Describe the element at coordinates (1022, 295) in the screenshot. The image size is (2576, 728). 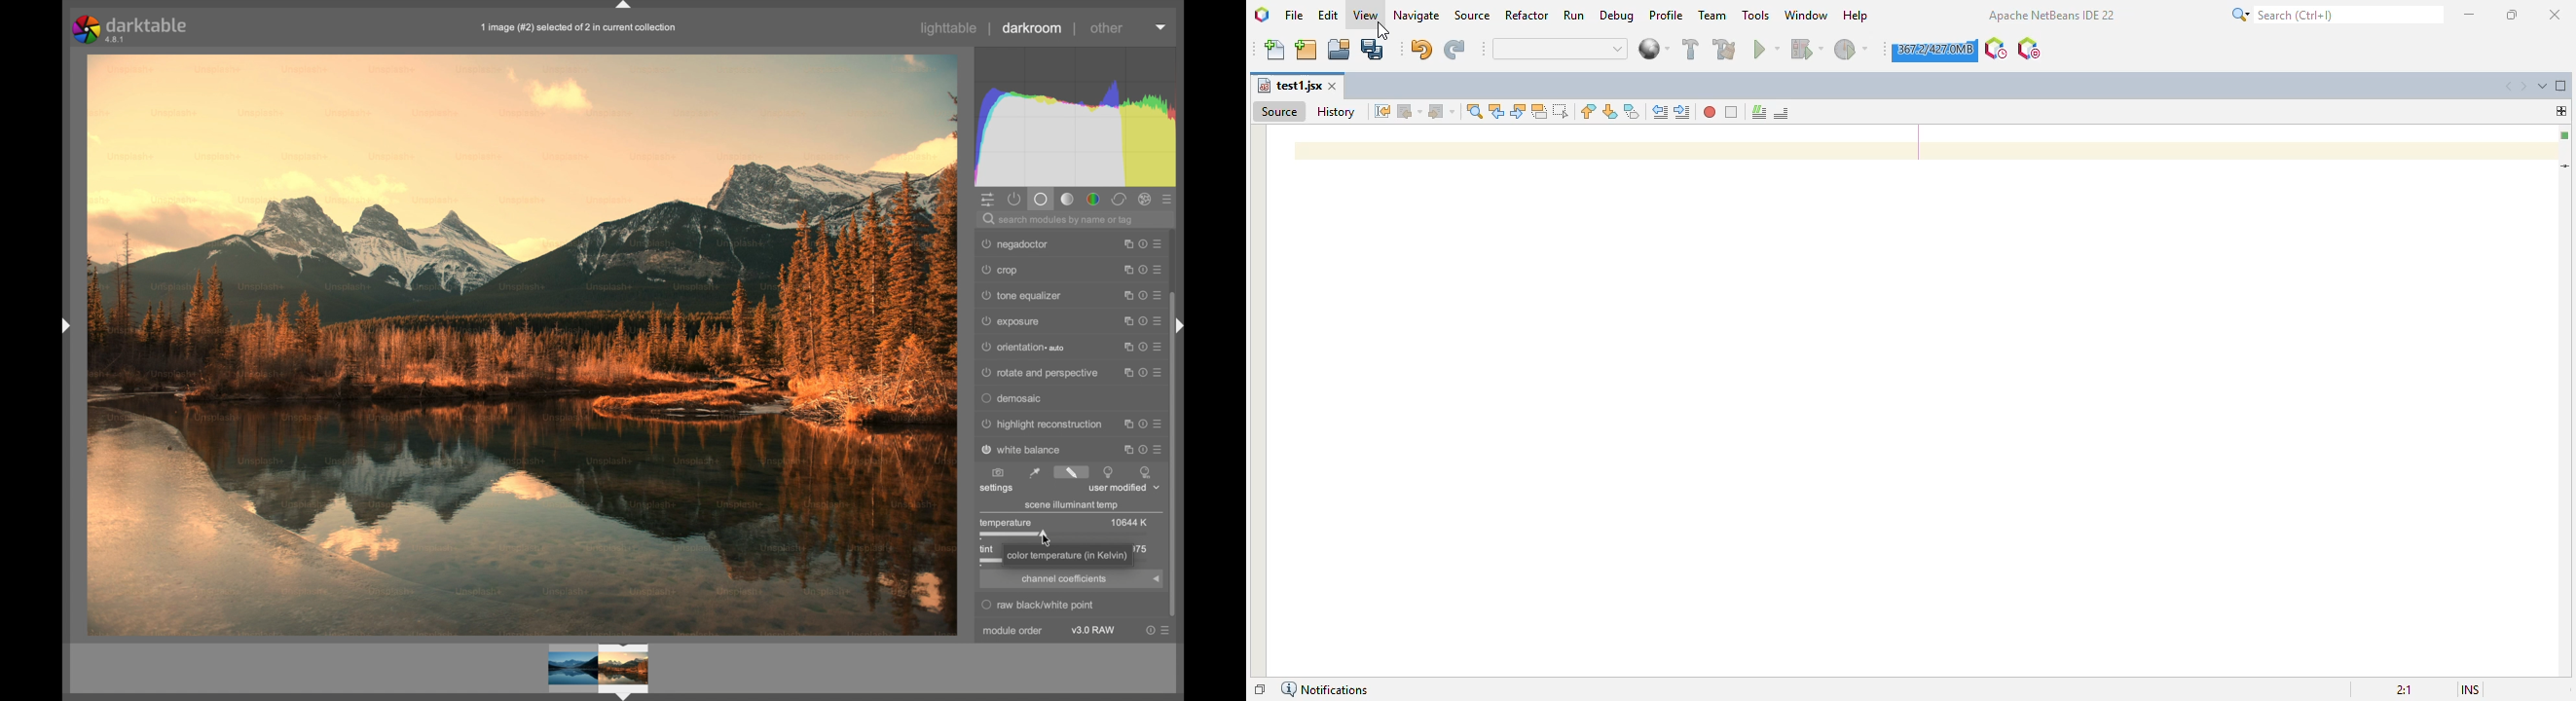
I see `tone equalizer` at that location.